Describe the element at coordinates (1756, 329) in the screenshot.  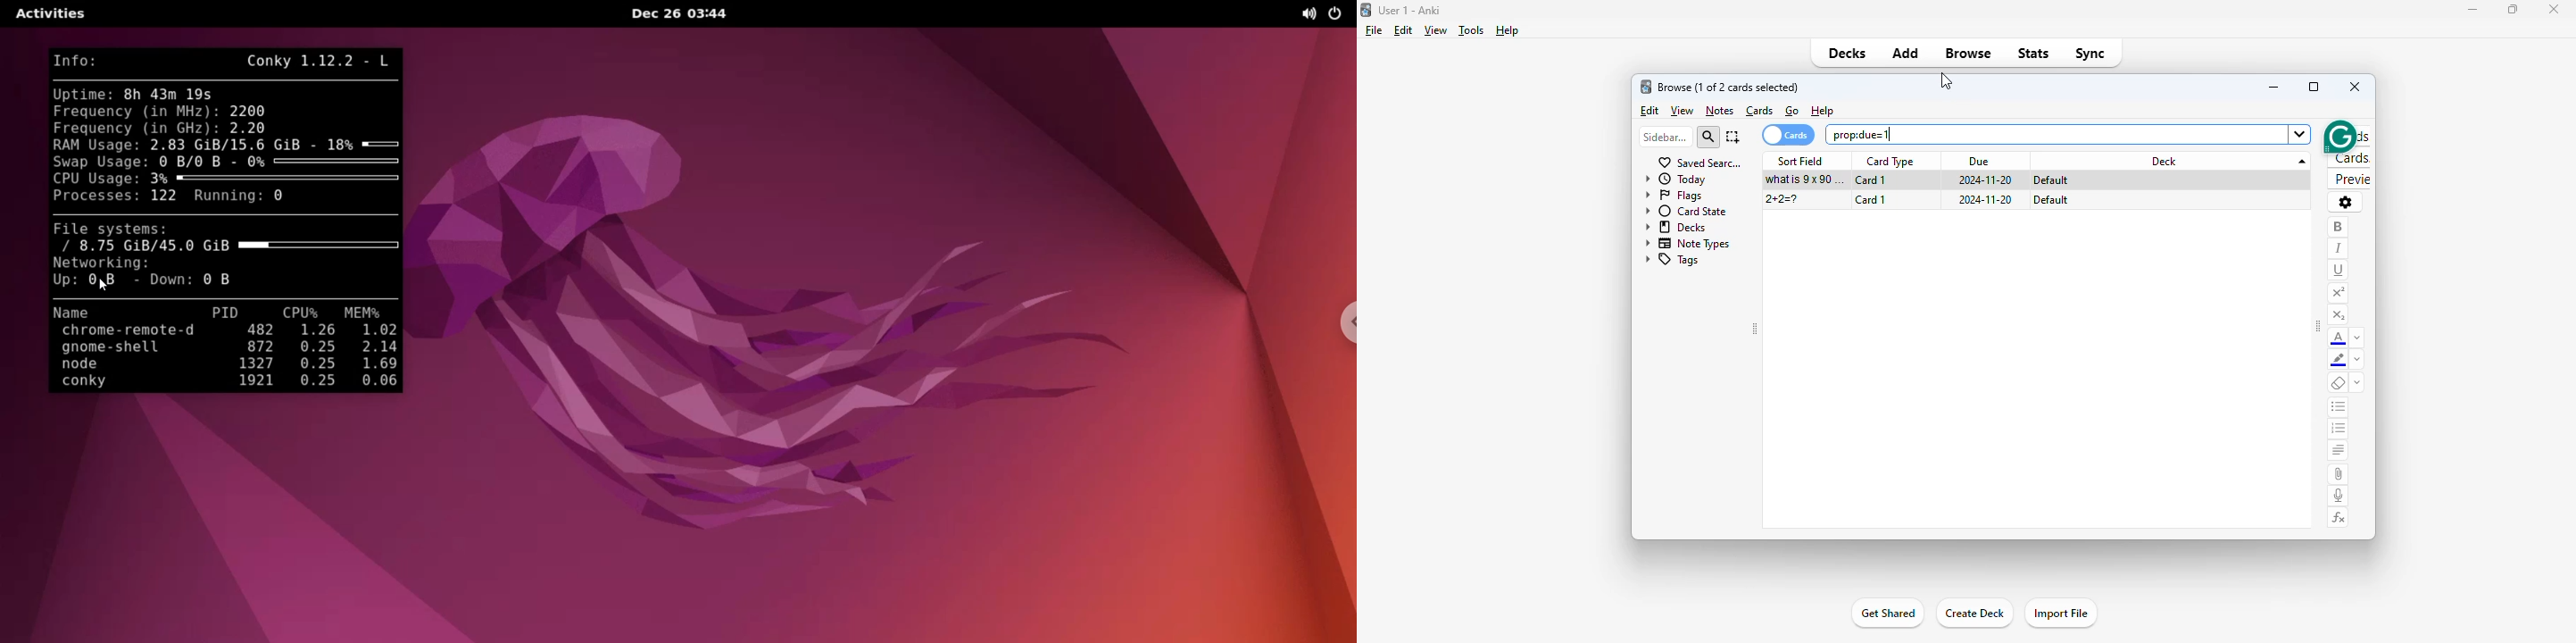
I see `toggle sidebar` at that location.